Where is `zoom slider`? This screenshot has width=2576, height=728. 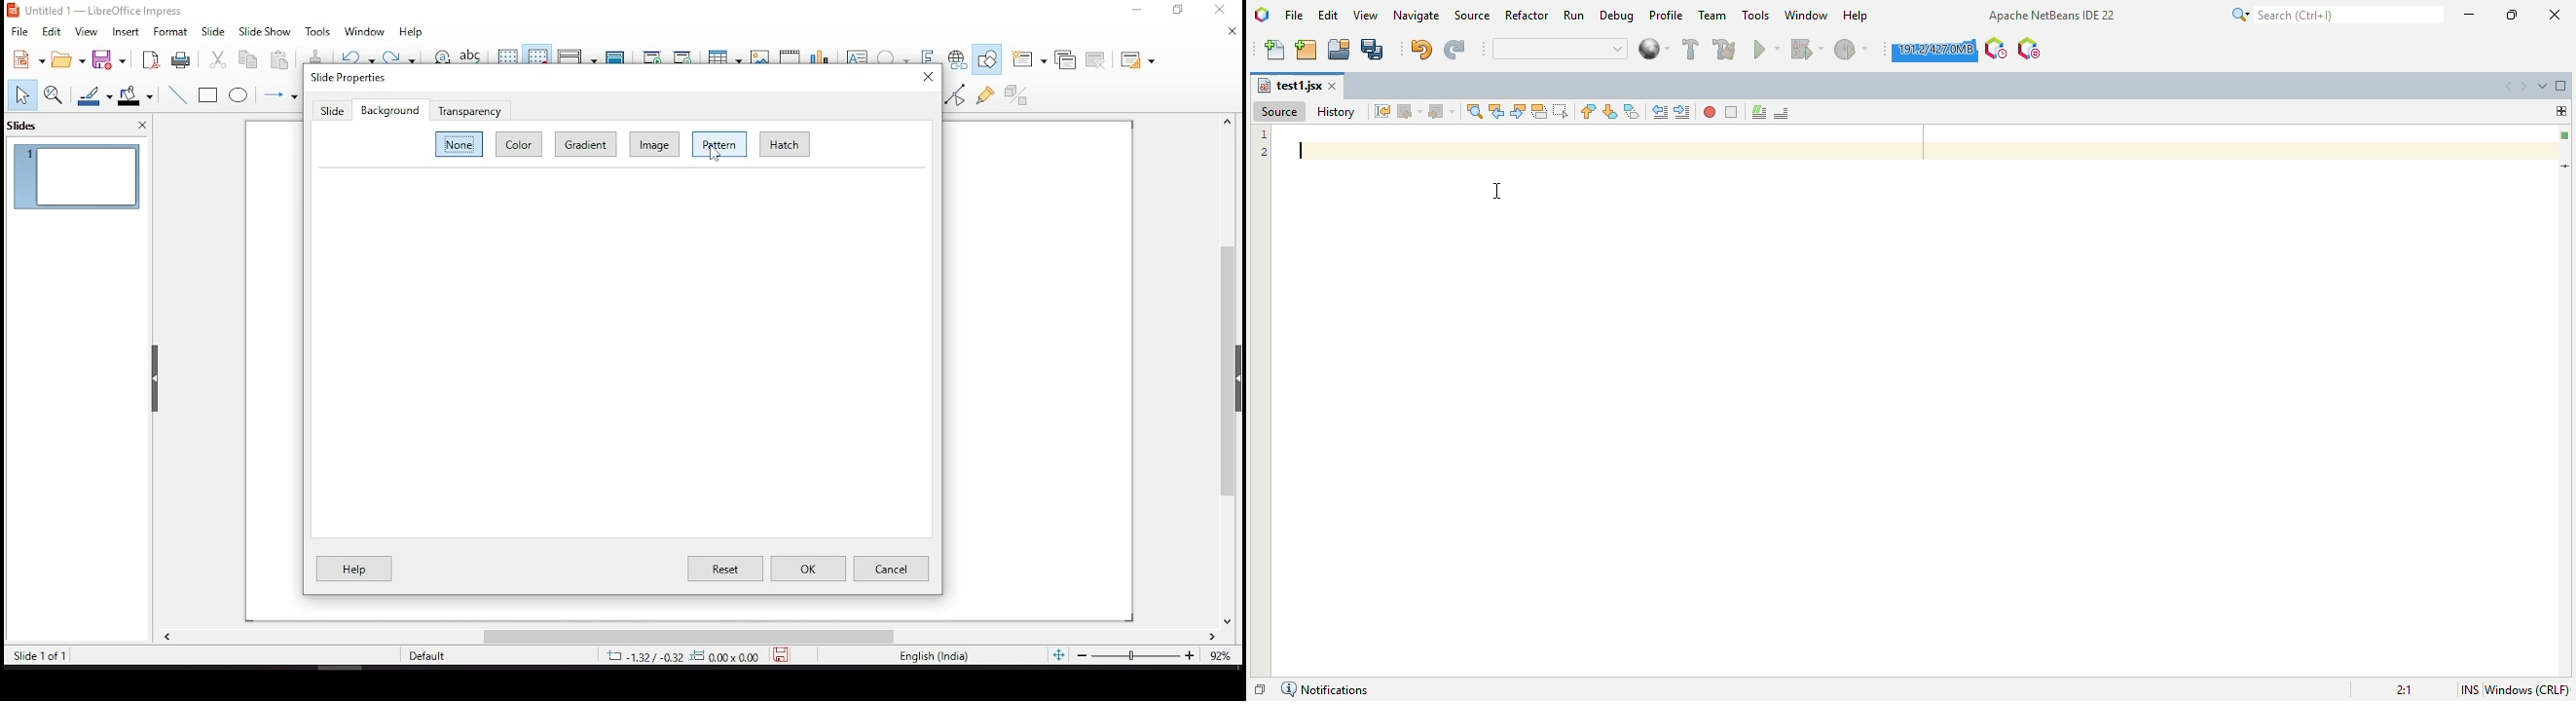 zoom slider is located at coordinates (1134, 655).